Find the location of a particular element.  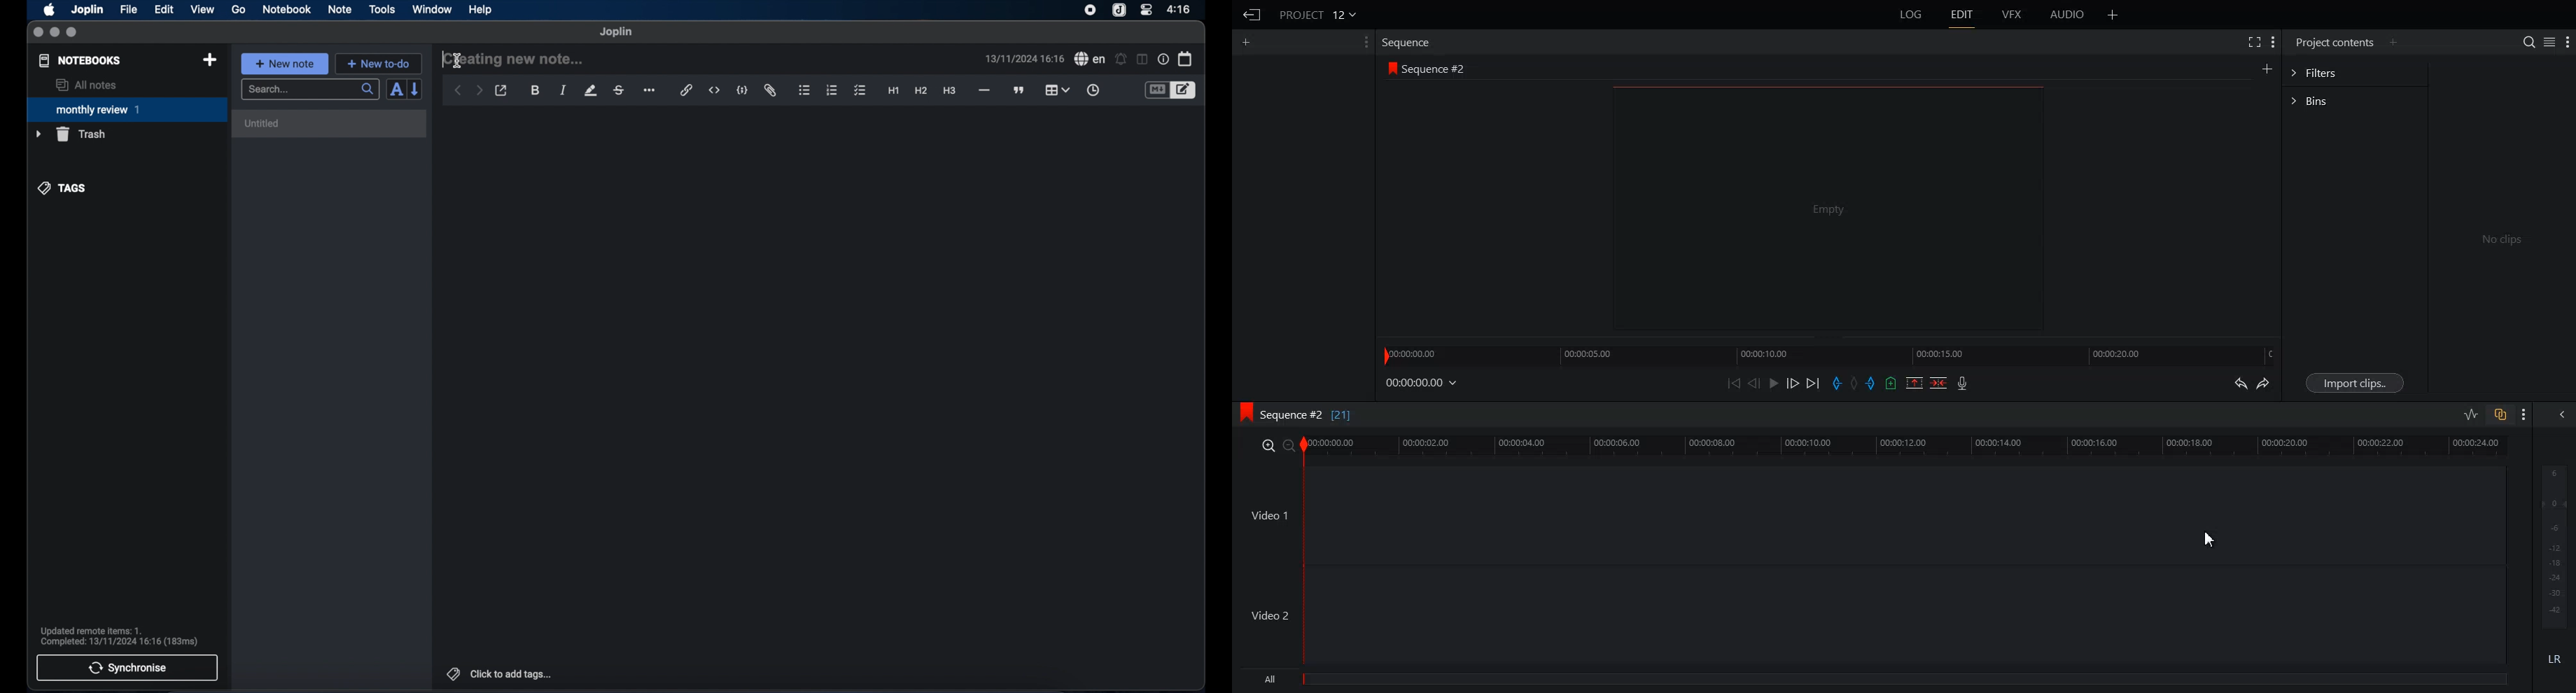

trash is located at coordinates (71, 134).